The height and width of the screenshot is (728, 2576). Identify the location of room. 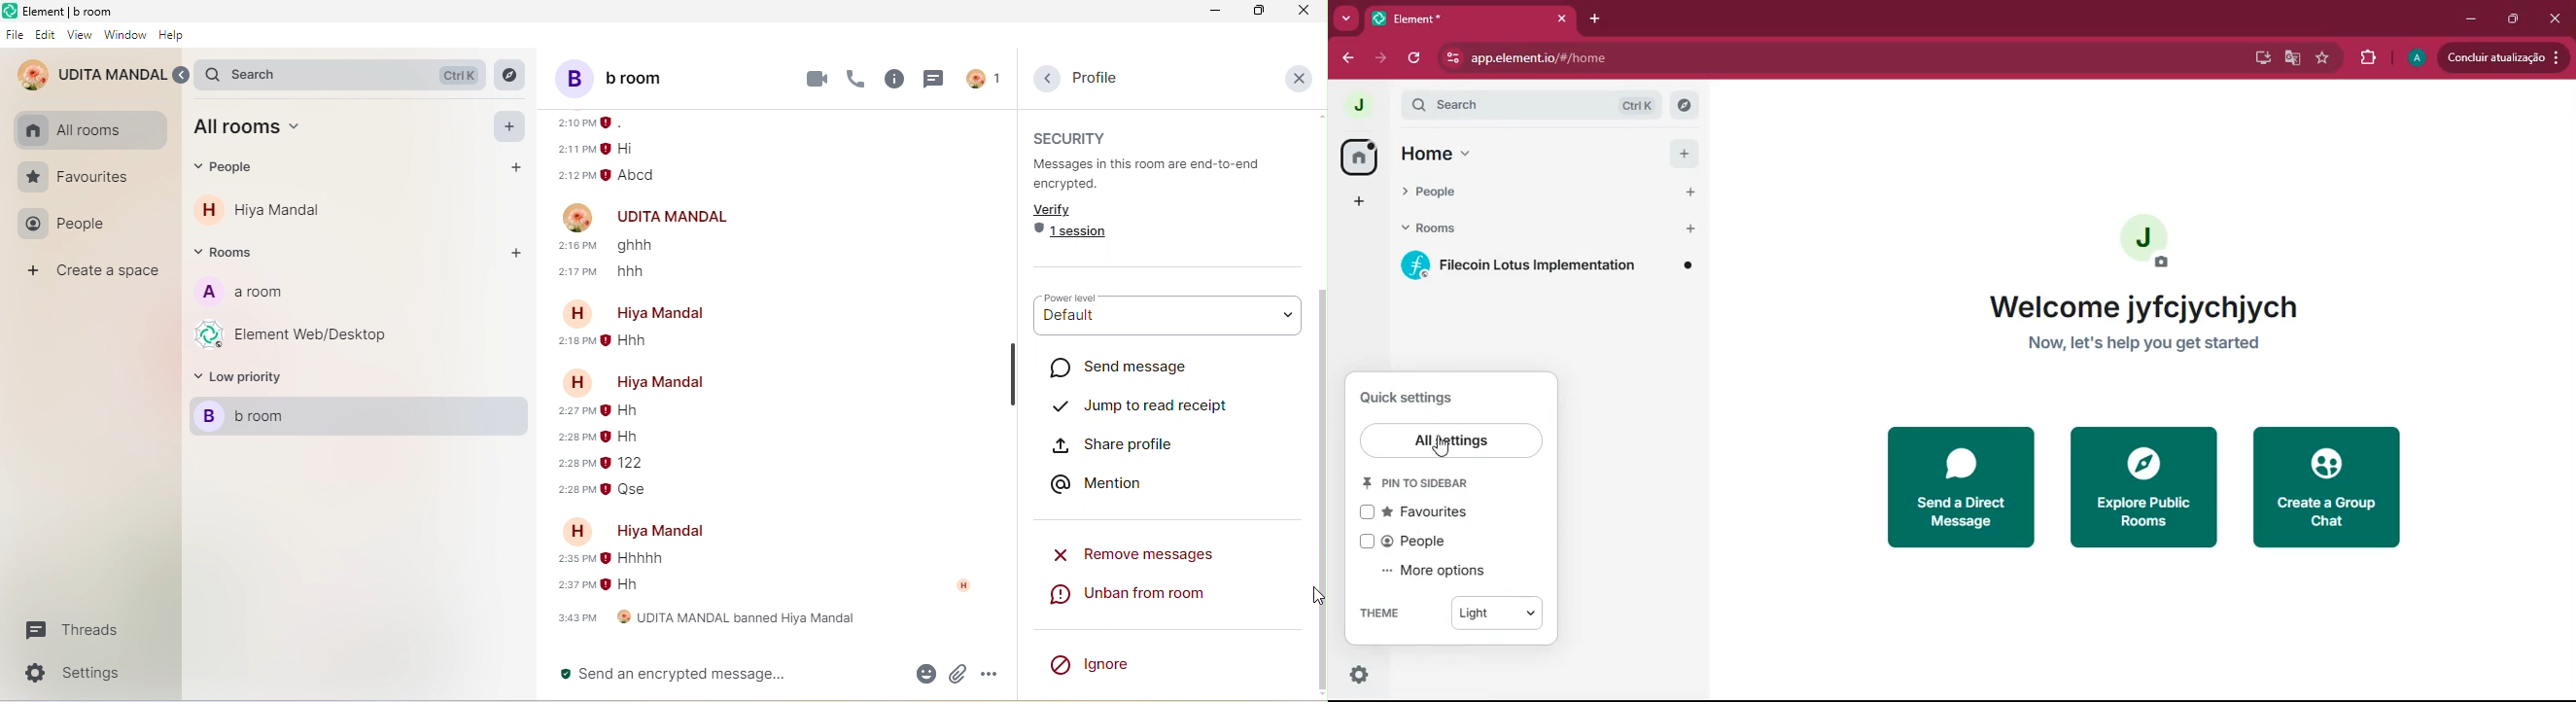
(1551, 267).